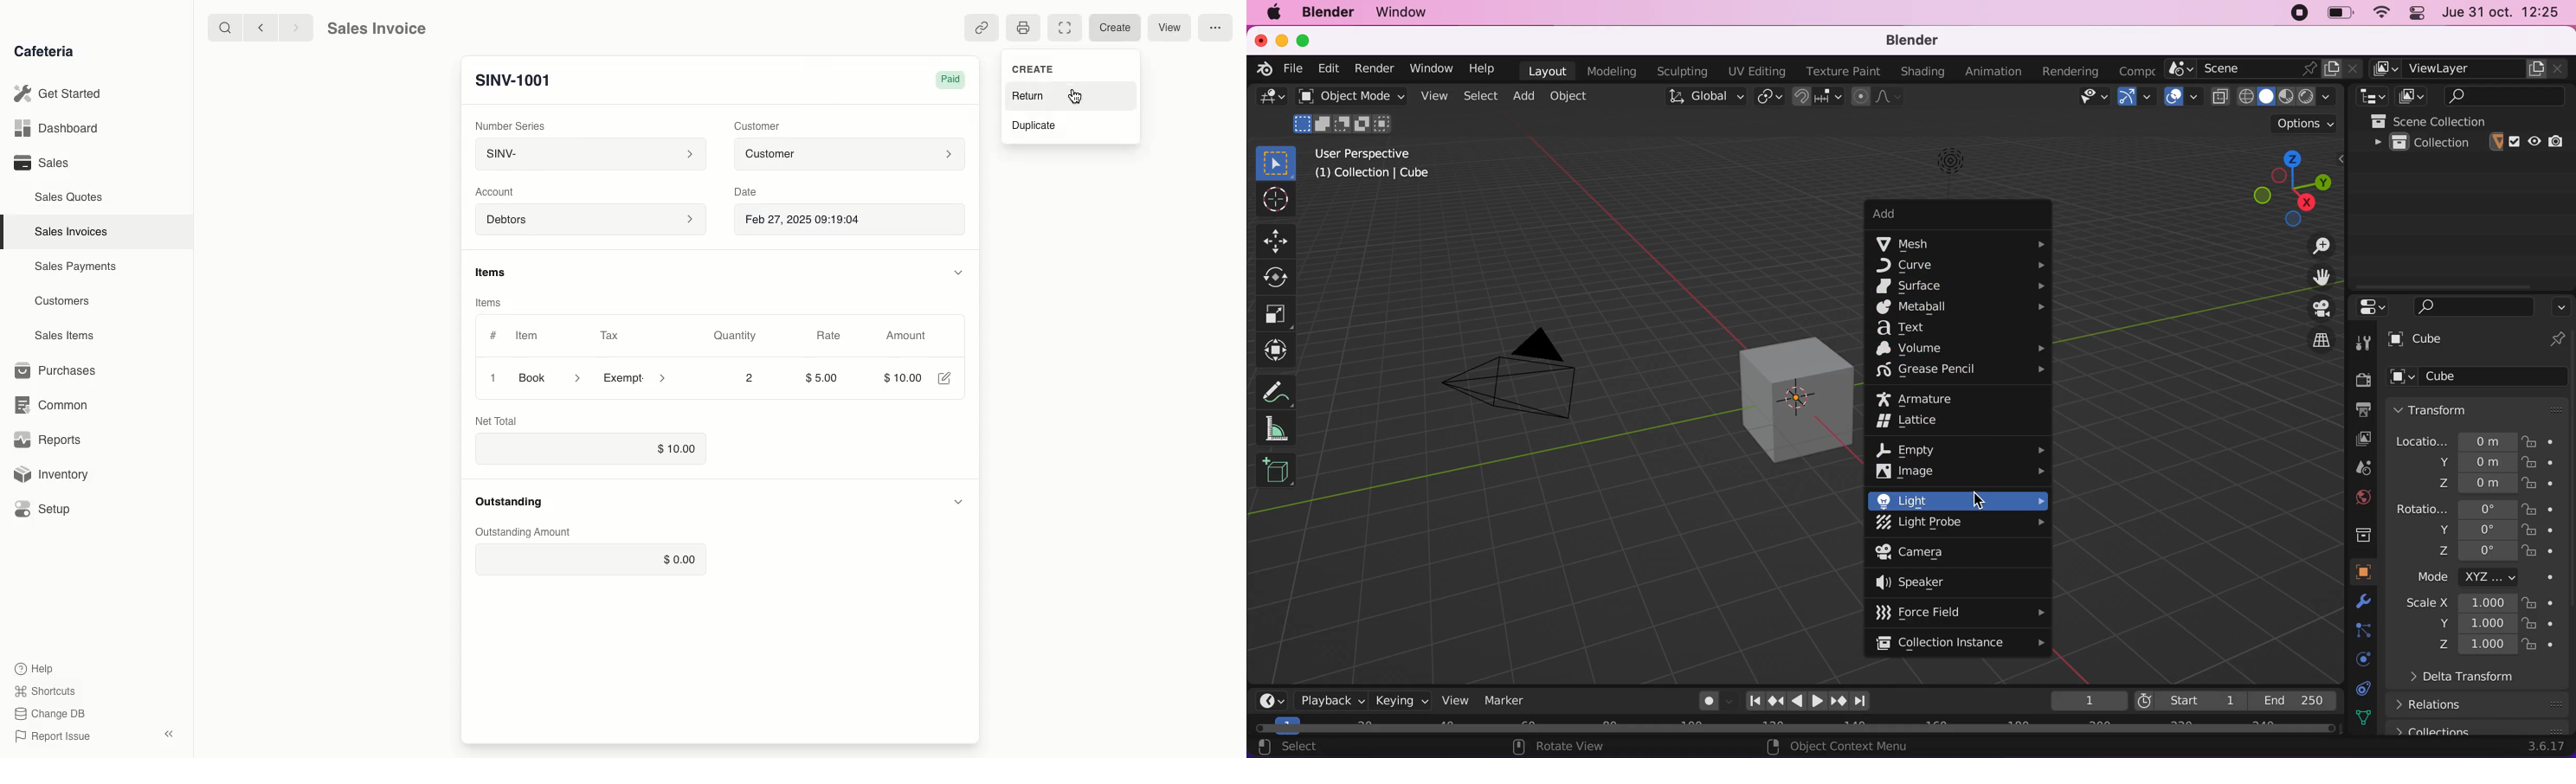 Image resolution: width=2576 pixels, height=784 pixels. What do you see at coordinates (2360, 659) in the screenshot?
I see `physics` at bounding box center [2360, 659].